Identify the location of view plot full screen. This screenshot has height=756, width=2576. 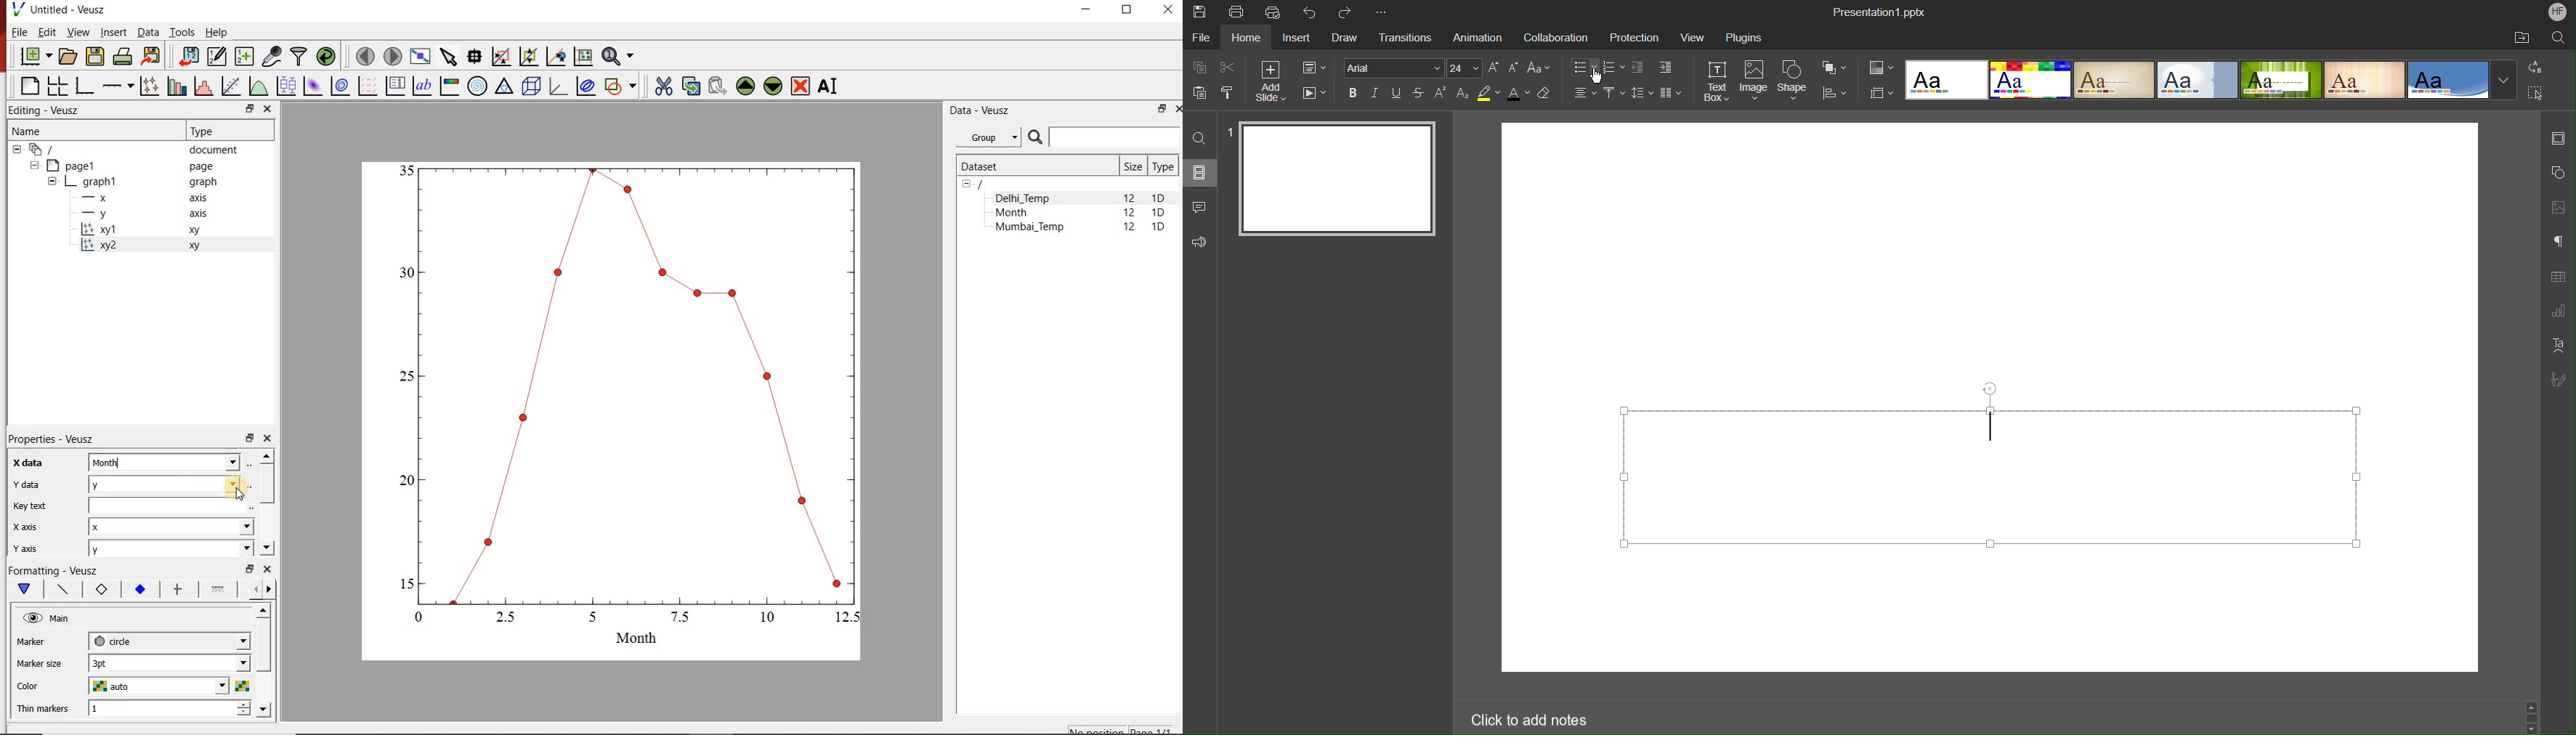
(420, 57).